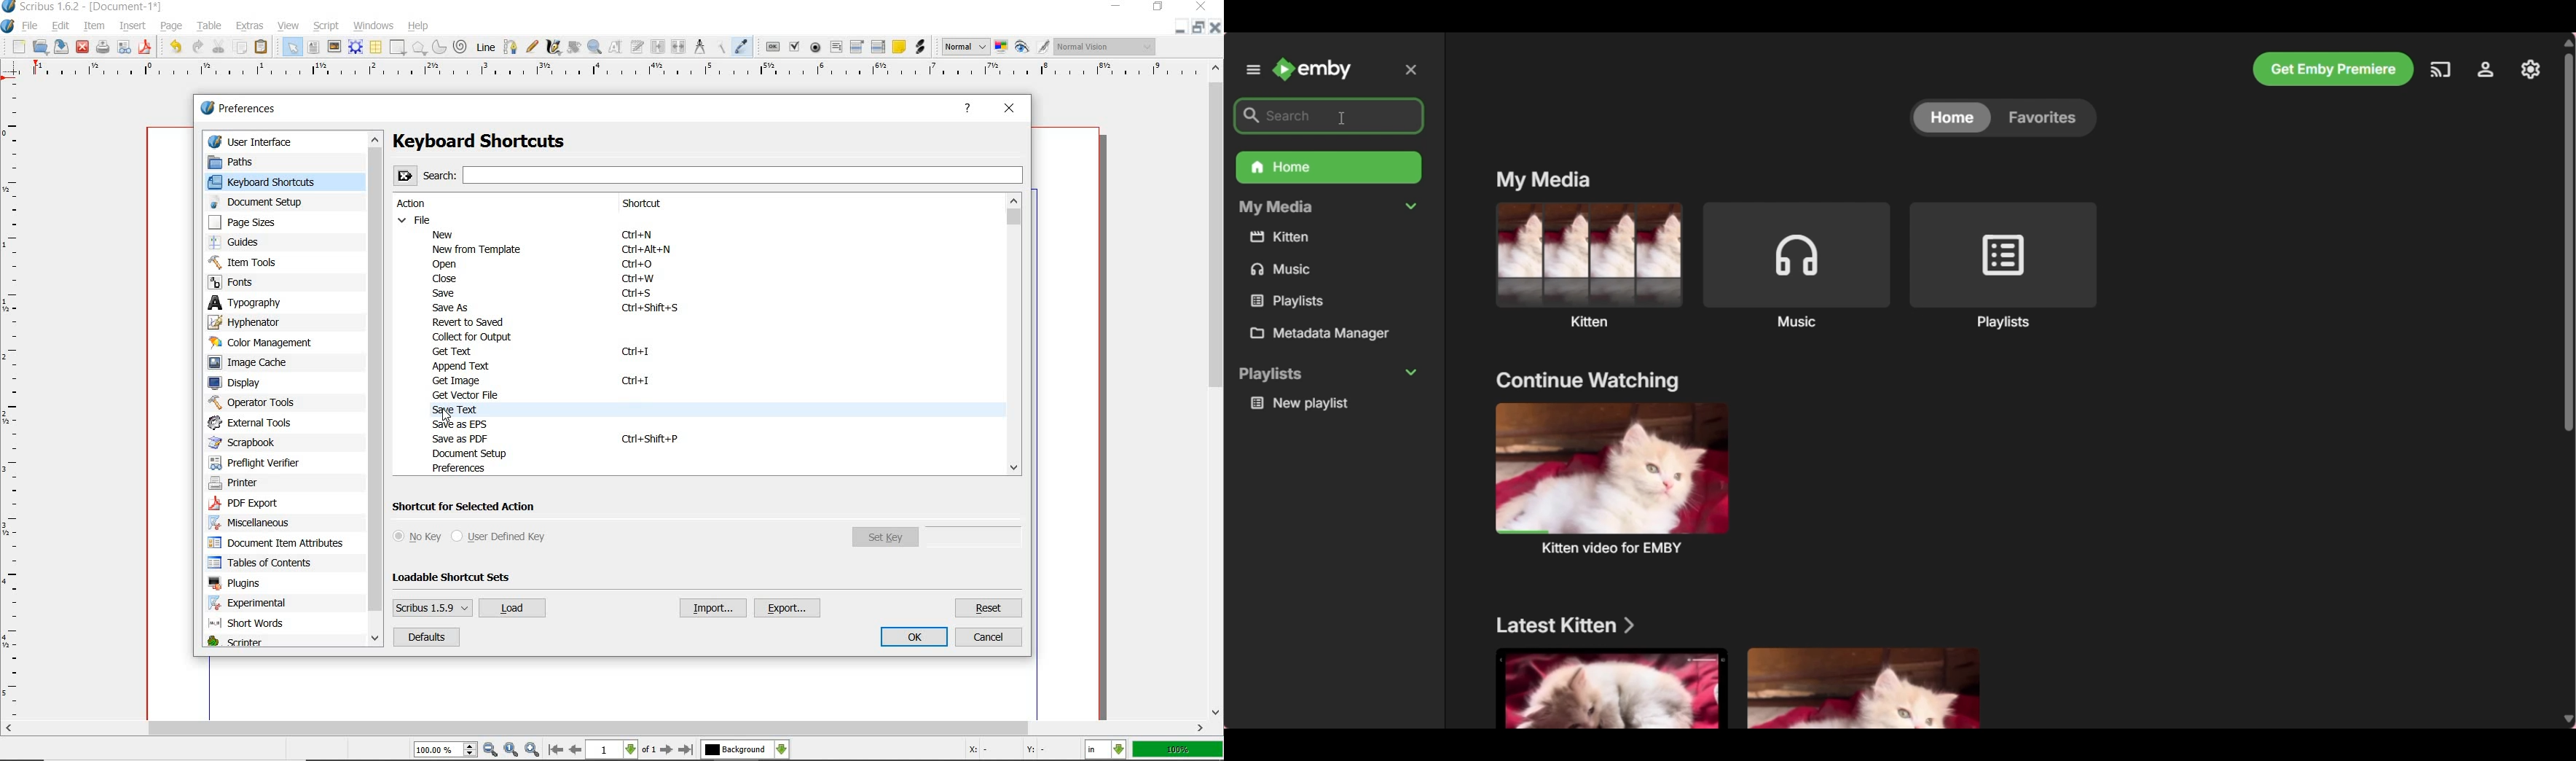 This screenshot has width=2576, height=784. What do you see at coordinates (211, 25) in the screenshot?
I see `table` at bounding box center [211, 25].